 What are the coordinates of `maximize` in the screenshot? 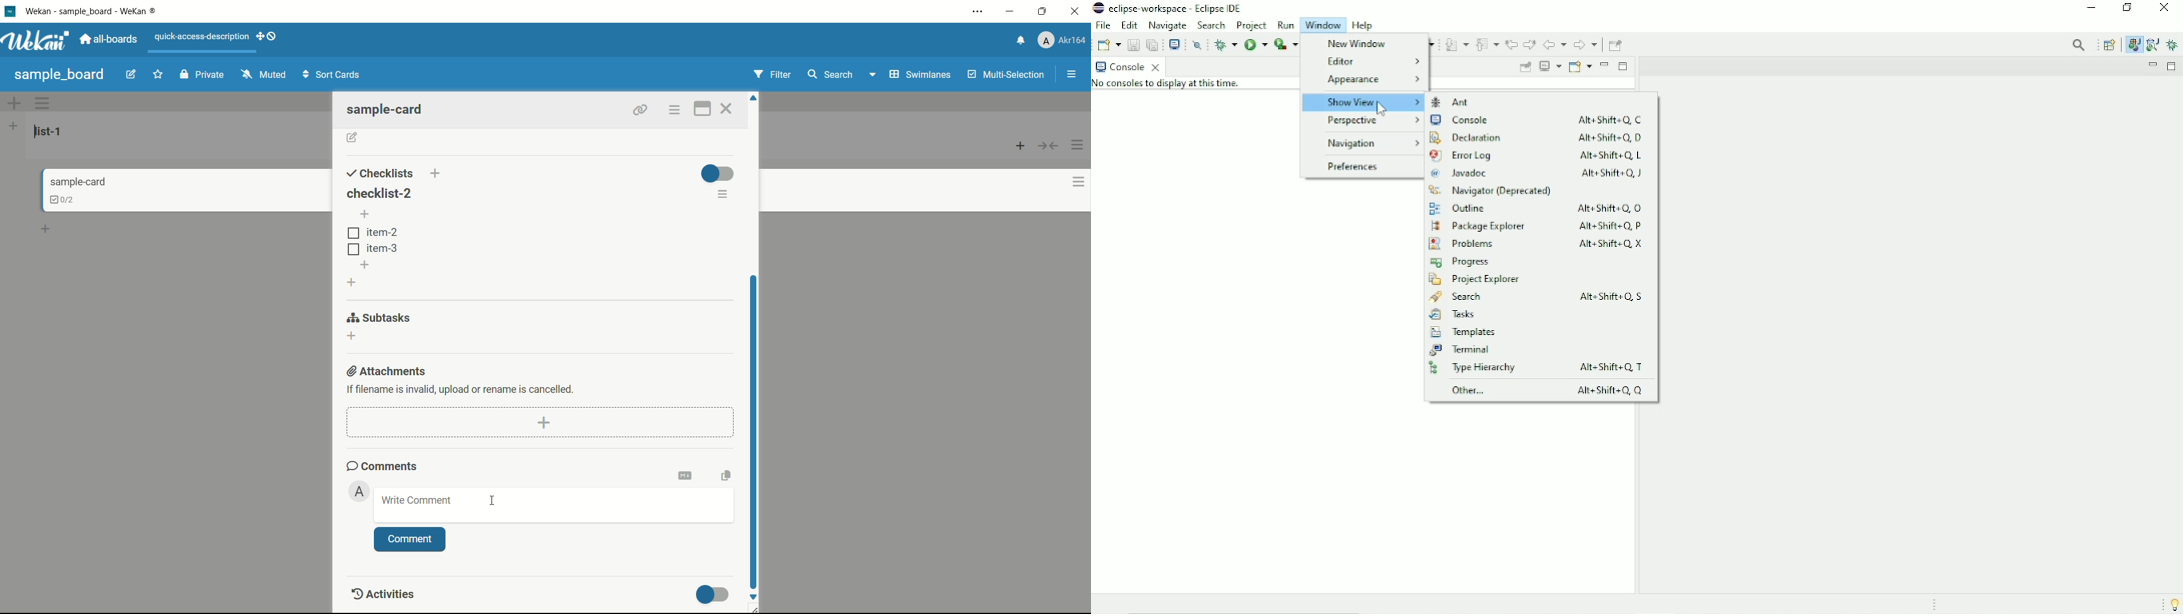 It's located at (1043, 11).